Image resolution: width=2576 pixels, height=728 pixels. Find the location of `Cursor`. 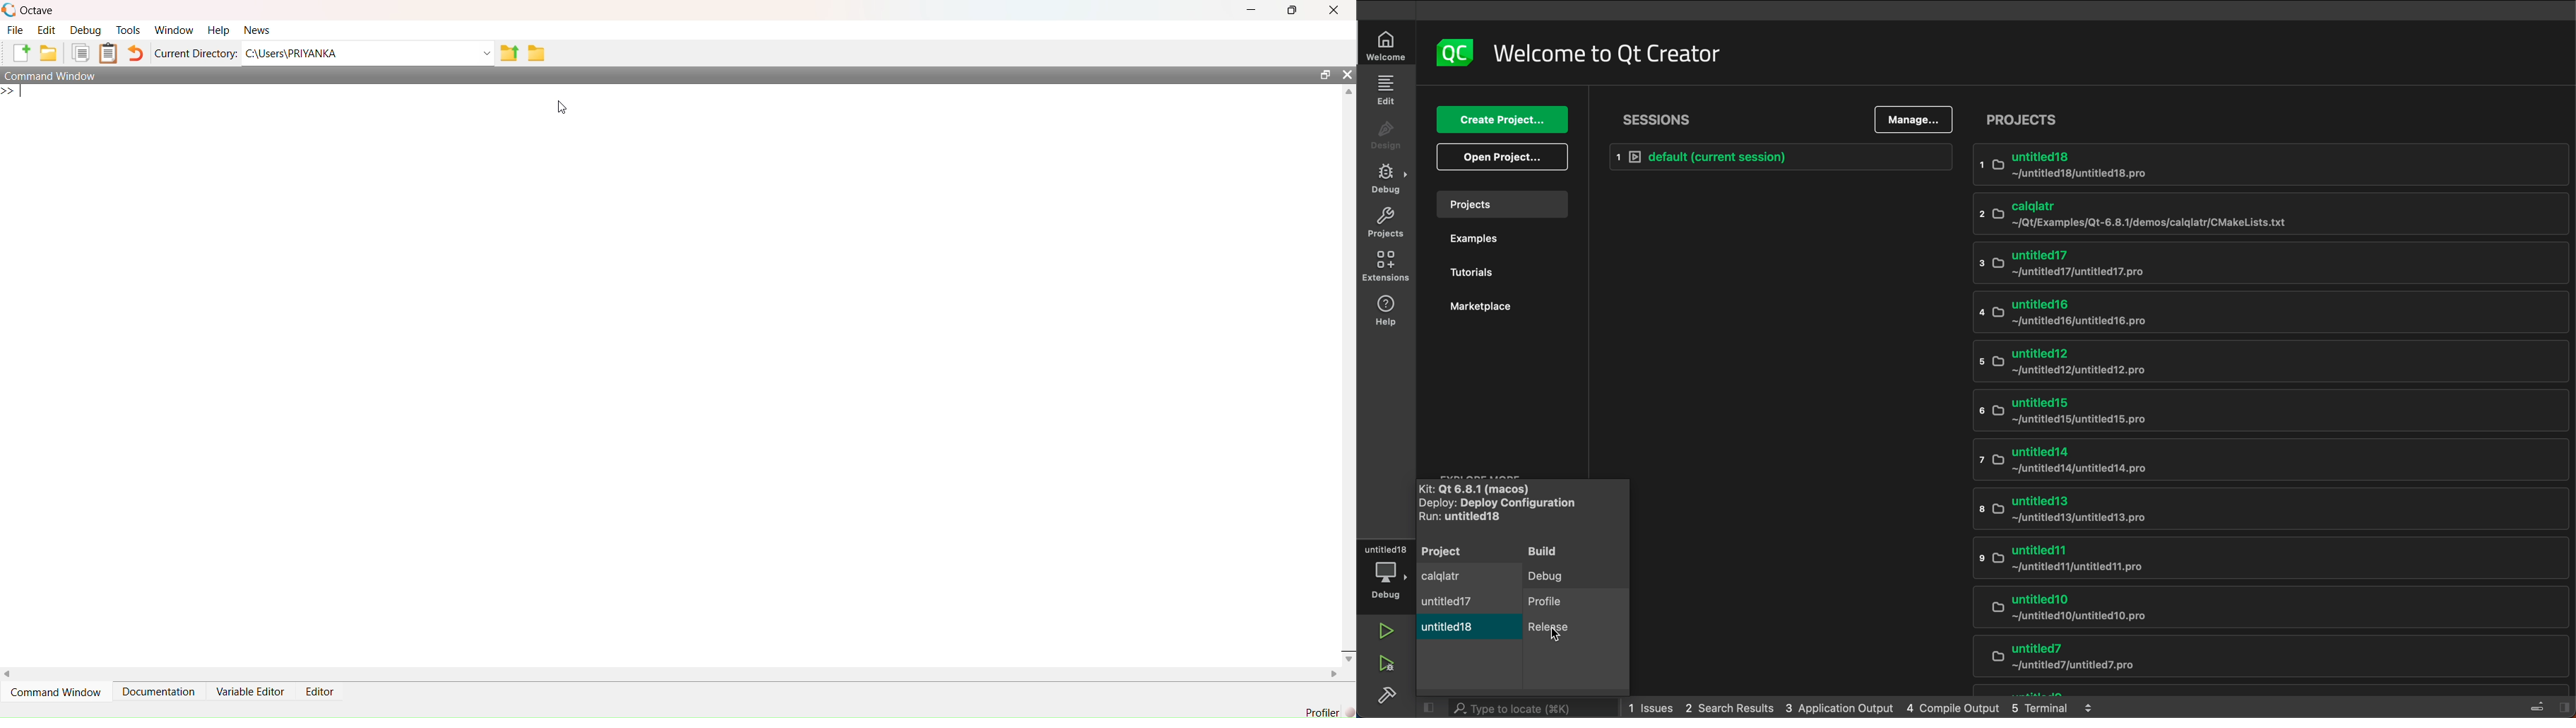

Cursor is located at coordinates (566, 106).